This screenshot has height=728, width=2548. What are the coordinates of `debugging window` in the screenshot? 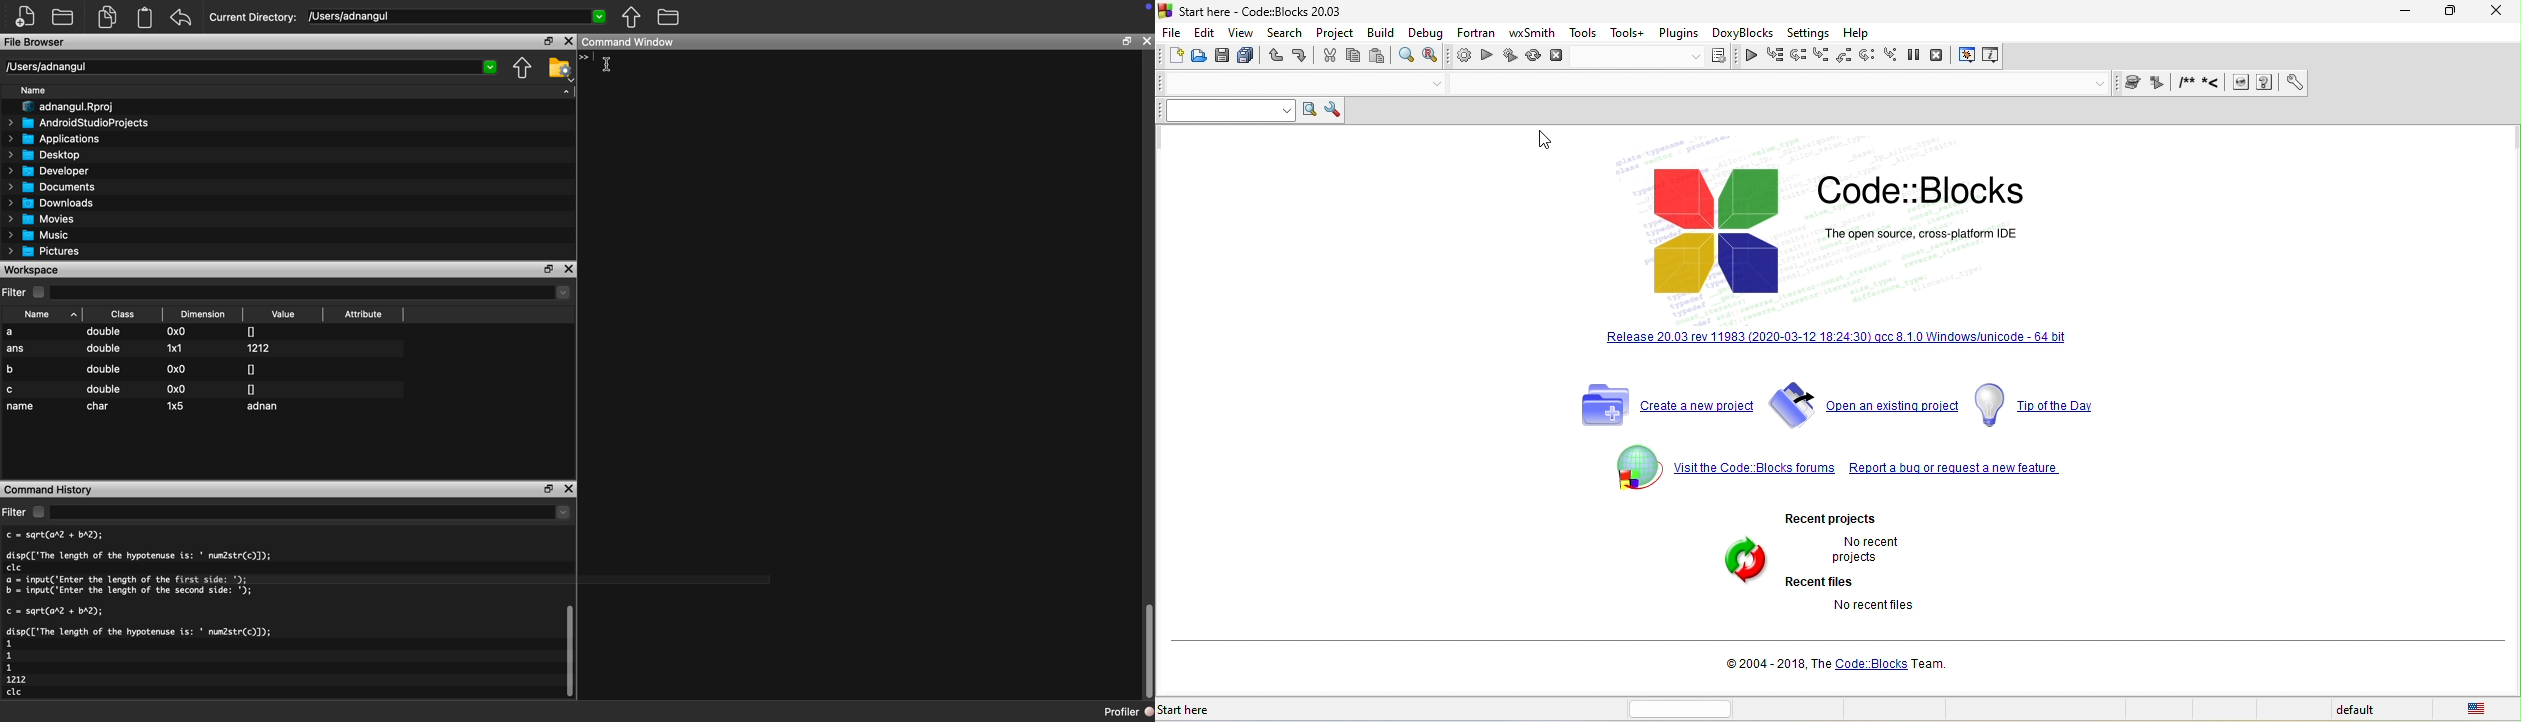 It's located at (1967, 56).